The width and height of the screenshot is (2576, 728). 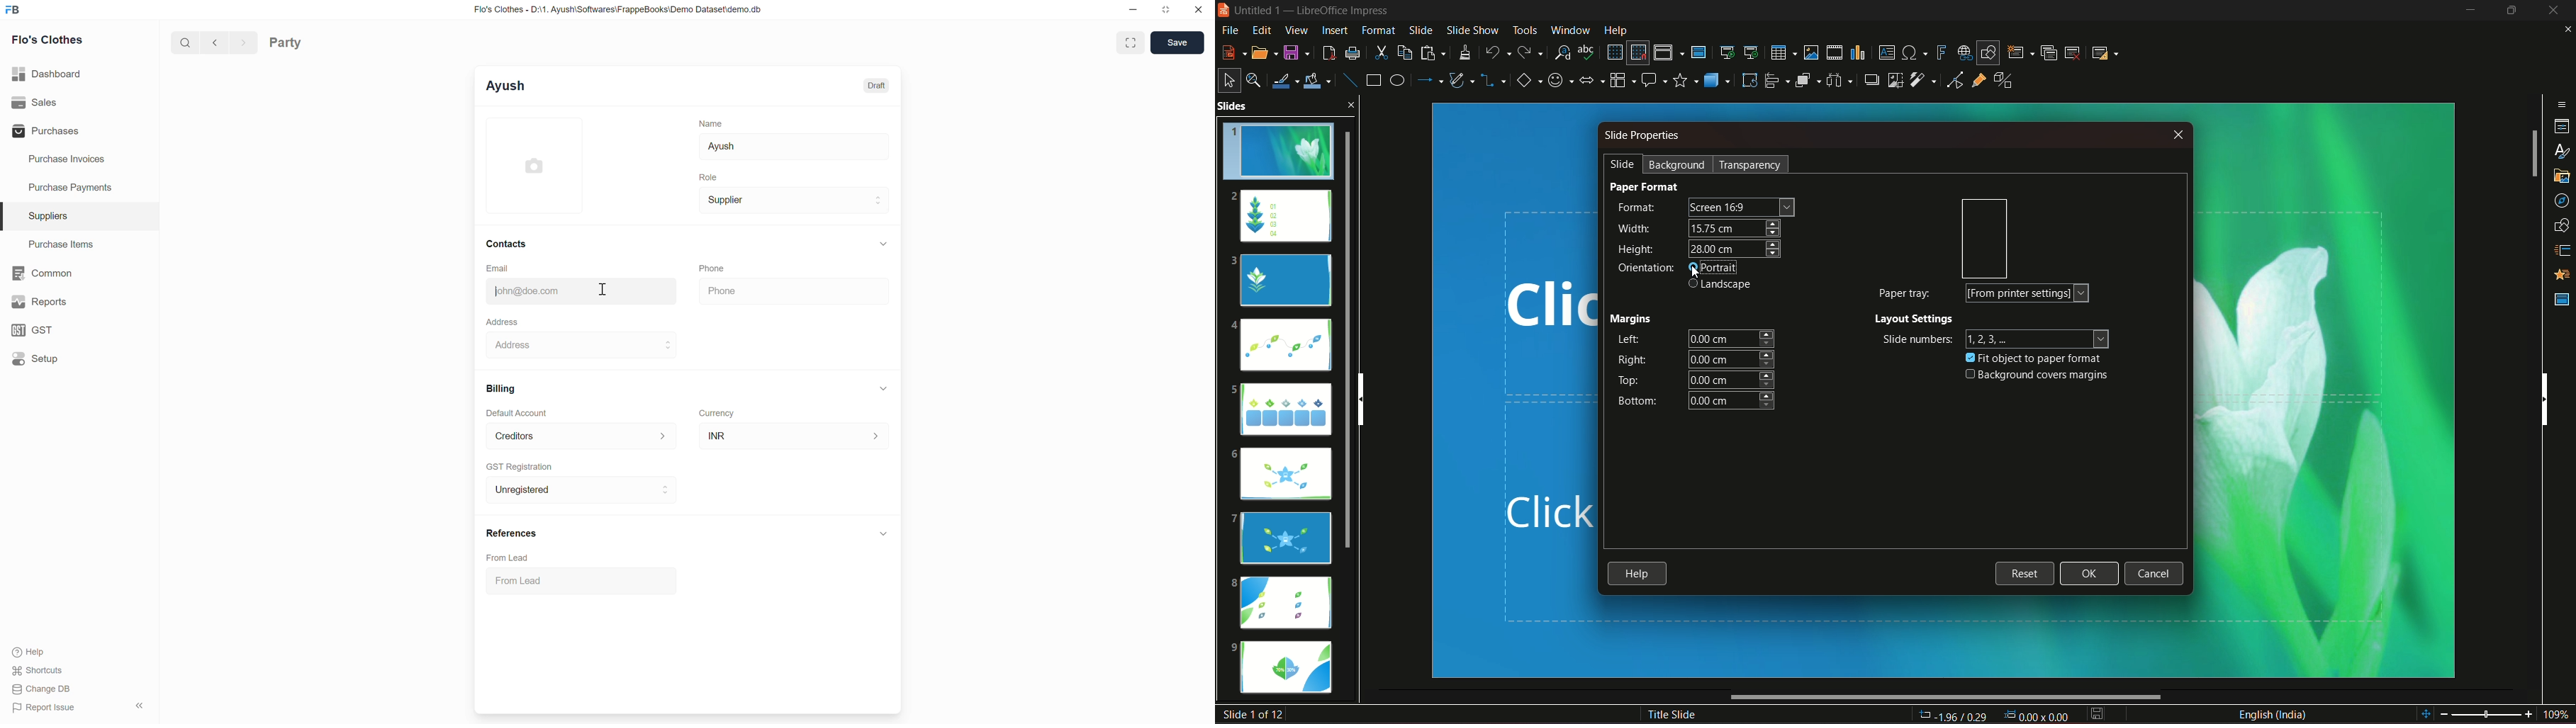 I want to click on stars and banners, so click(x=1686, y=79).